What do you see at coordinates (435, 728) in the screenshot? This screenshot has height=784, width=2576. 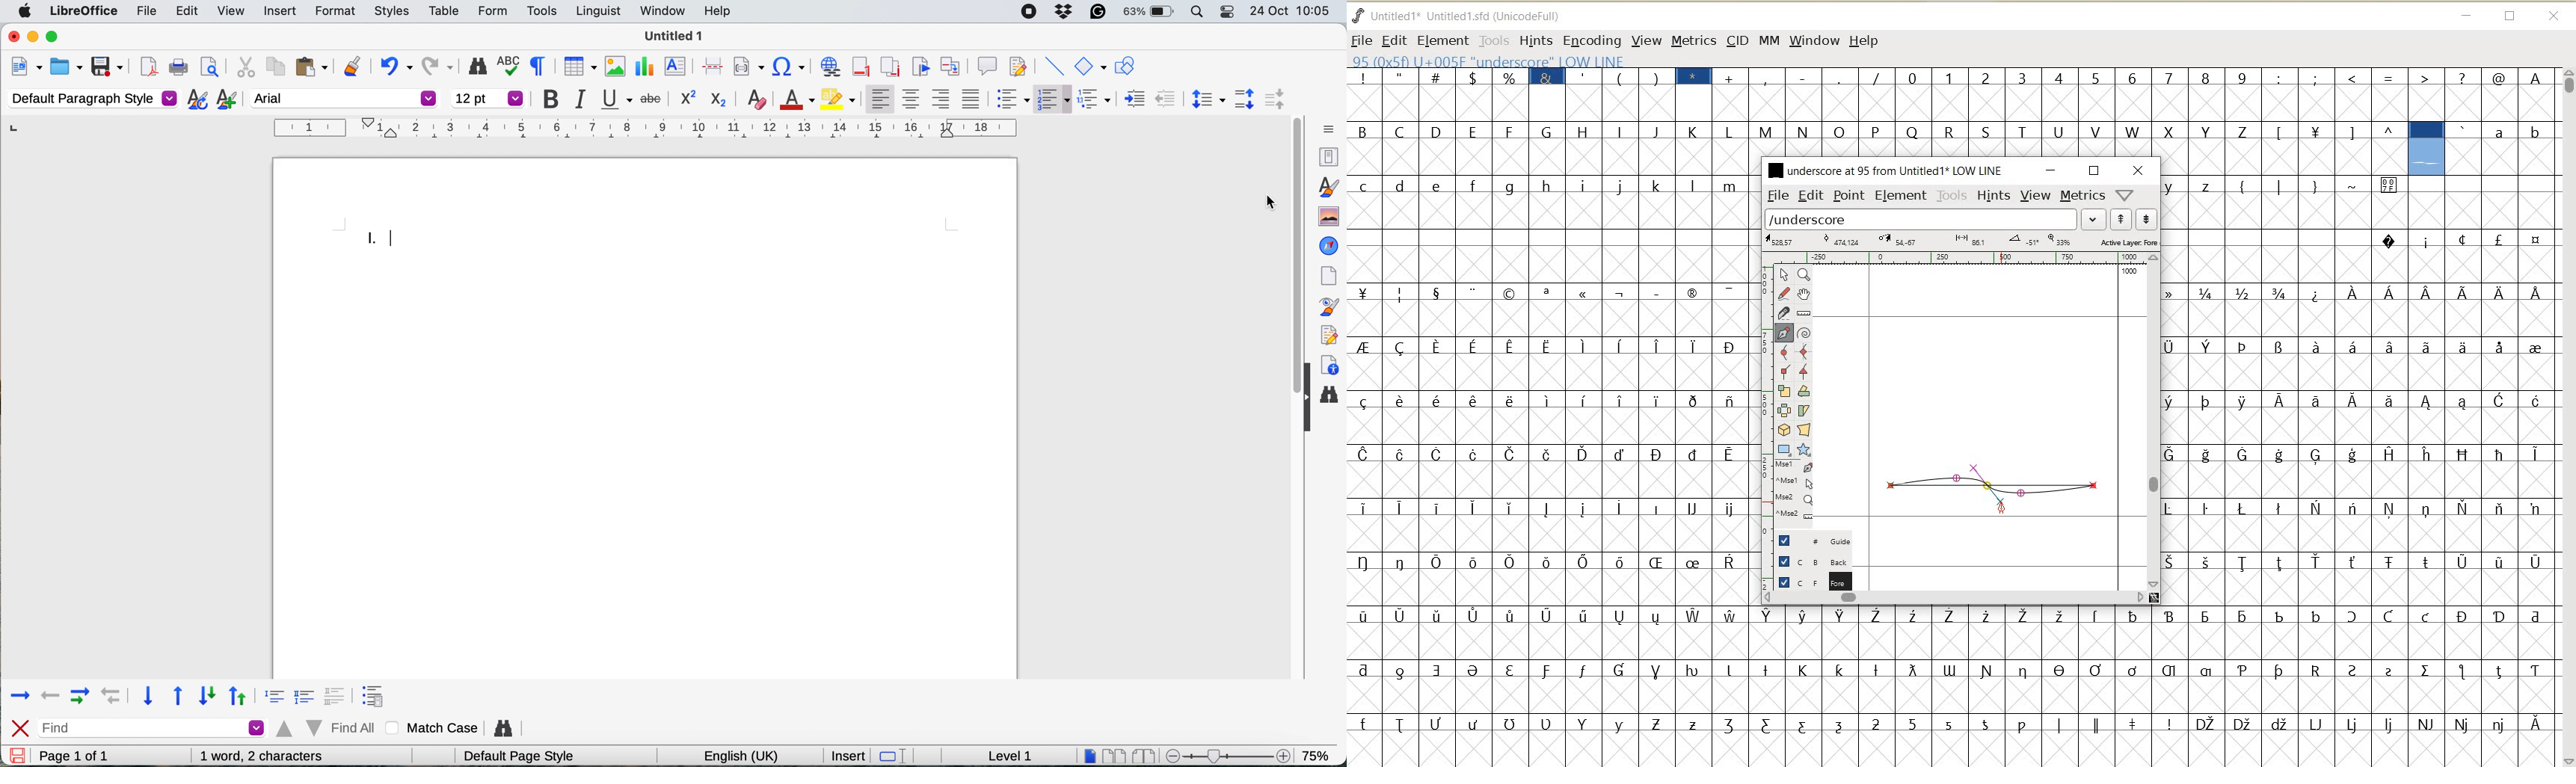 I see `match case` at bounding box center [435, 728].